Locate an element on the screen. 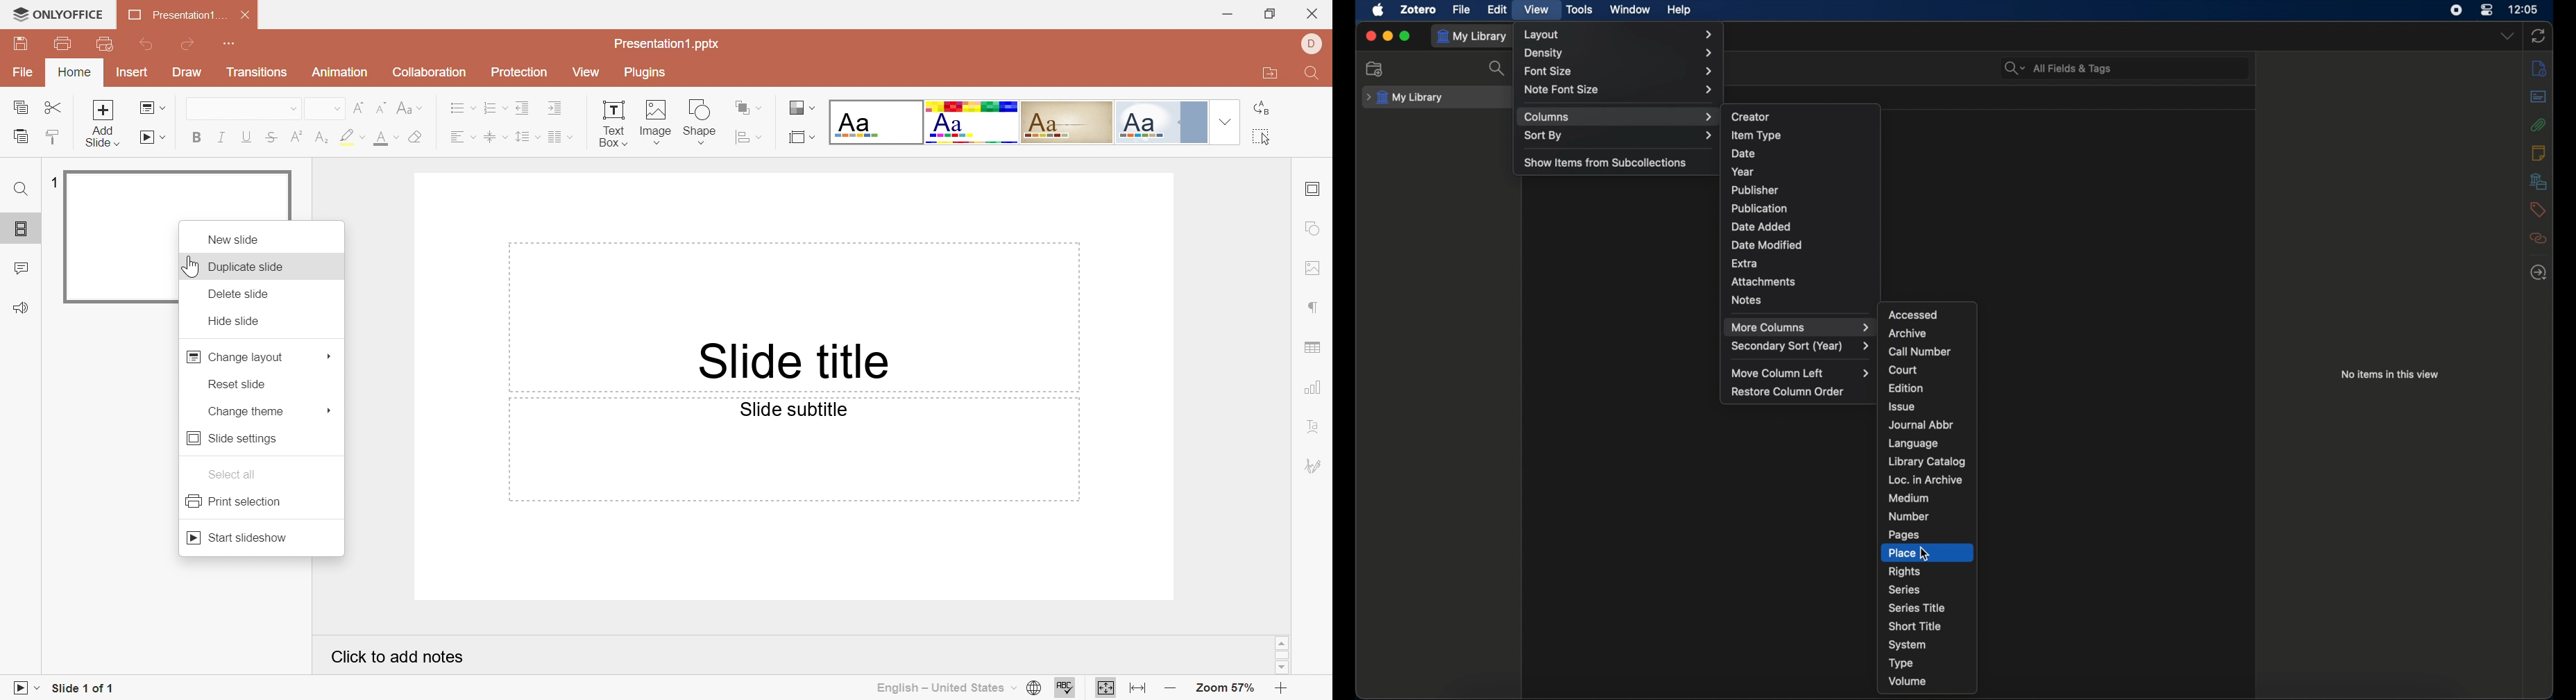 The width and height of the screenshot is (2576, 700). search is located at coordinates (1499, 68).